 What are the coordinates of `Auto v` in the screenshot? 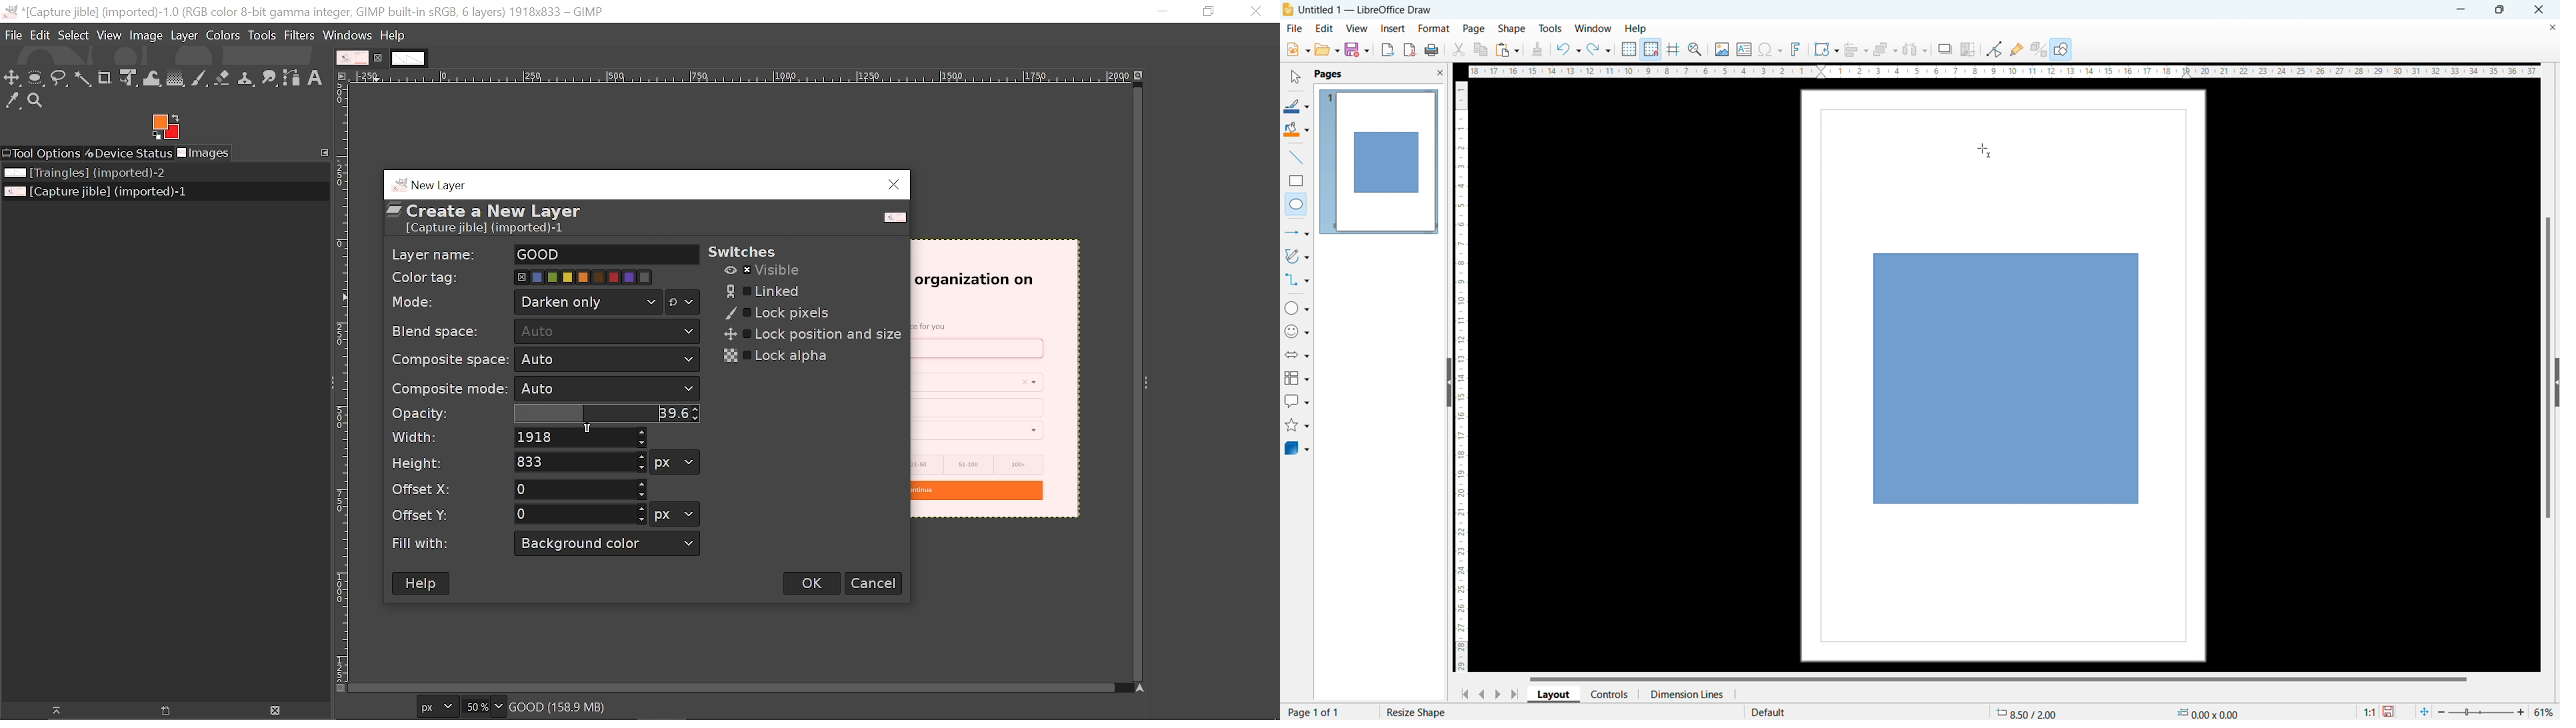 It's located at (608, 333).